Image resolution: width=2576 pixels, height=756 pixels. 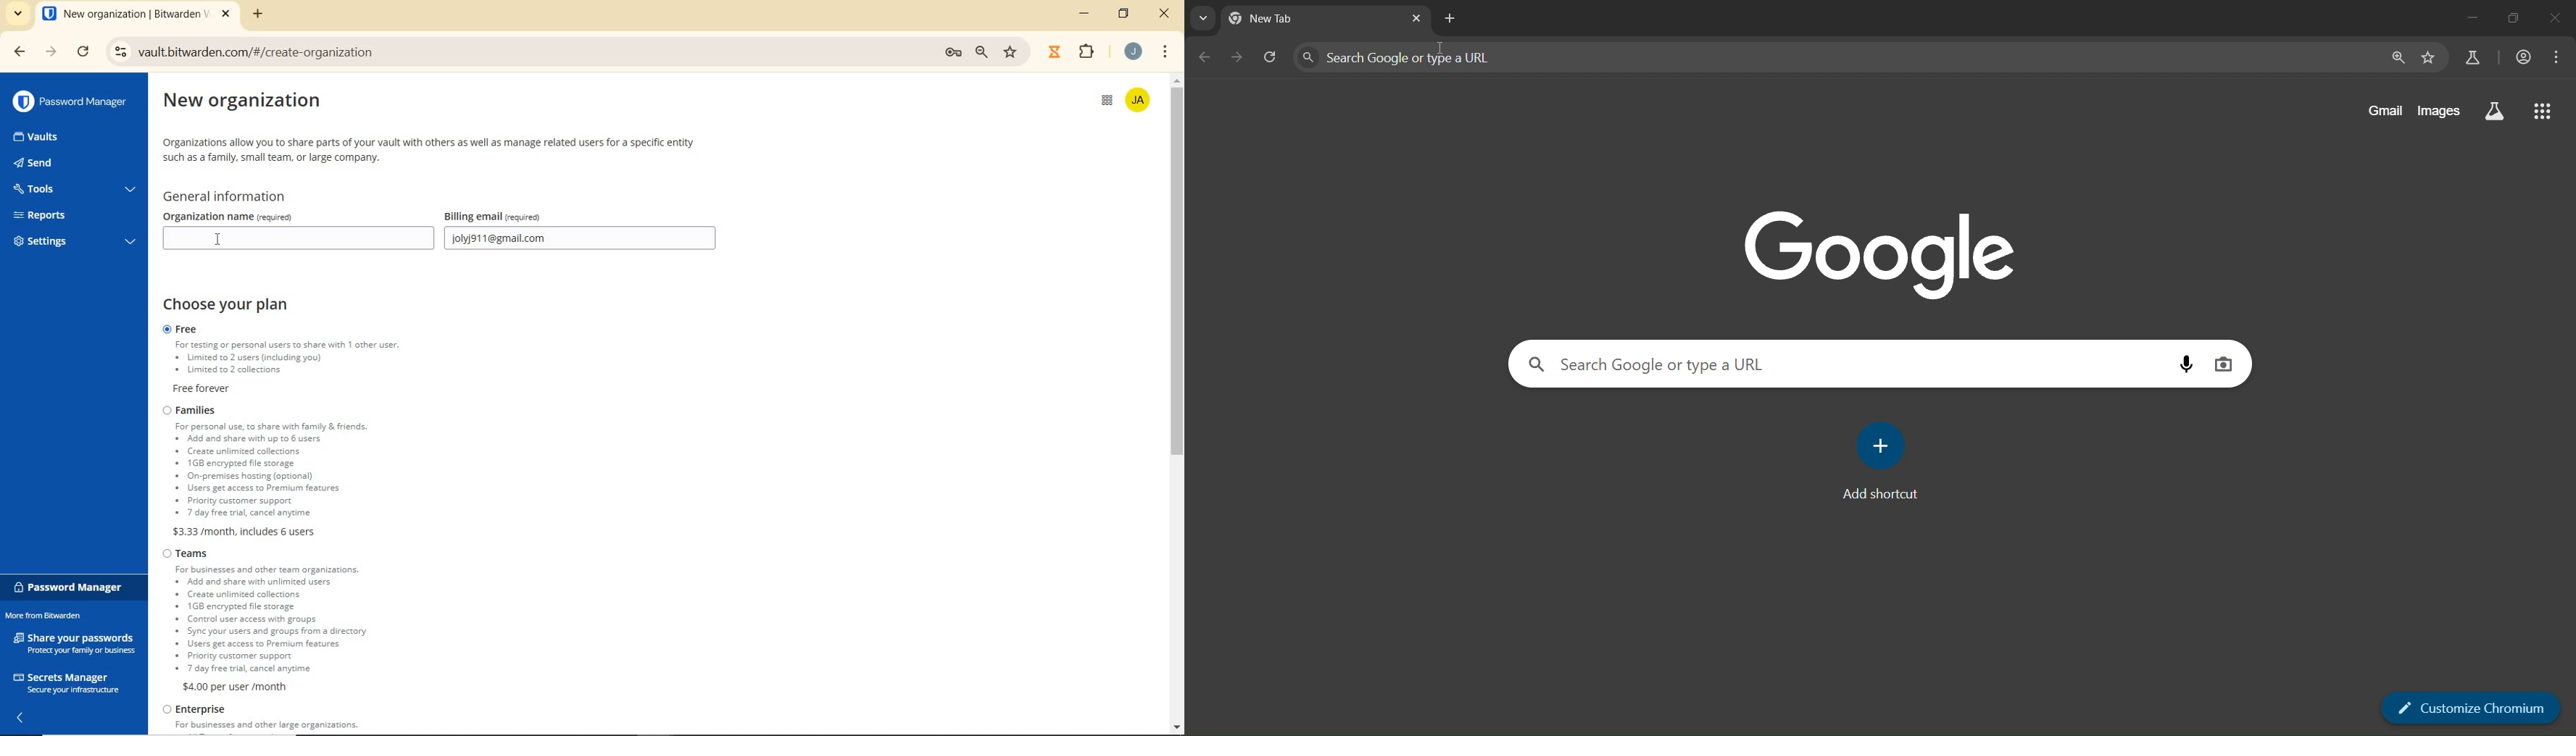 I want to click on free plan, so click(x=305, y=360).